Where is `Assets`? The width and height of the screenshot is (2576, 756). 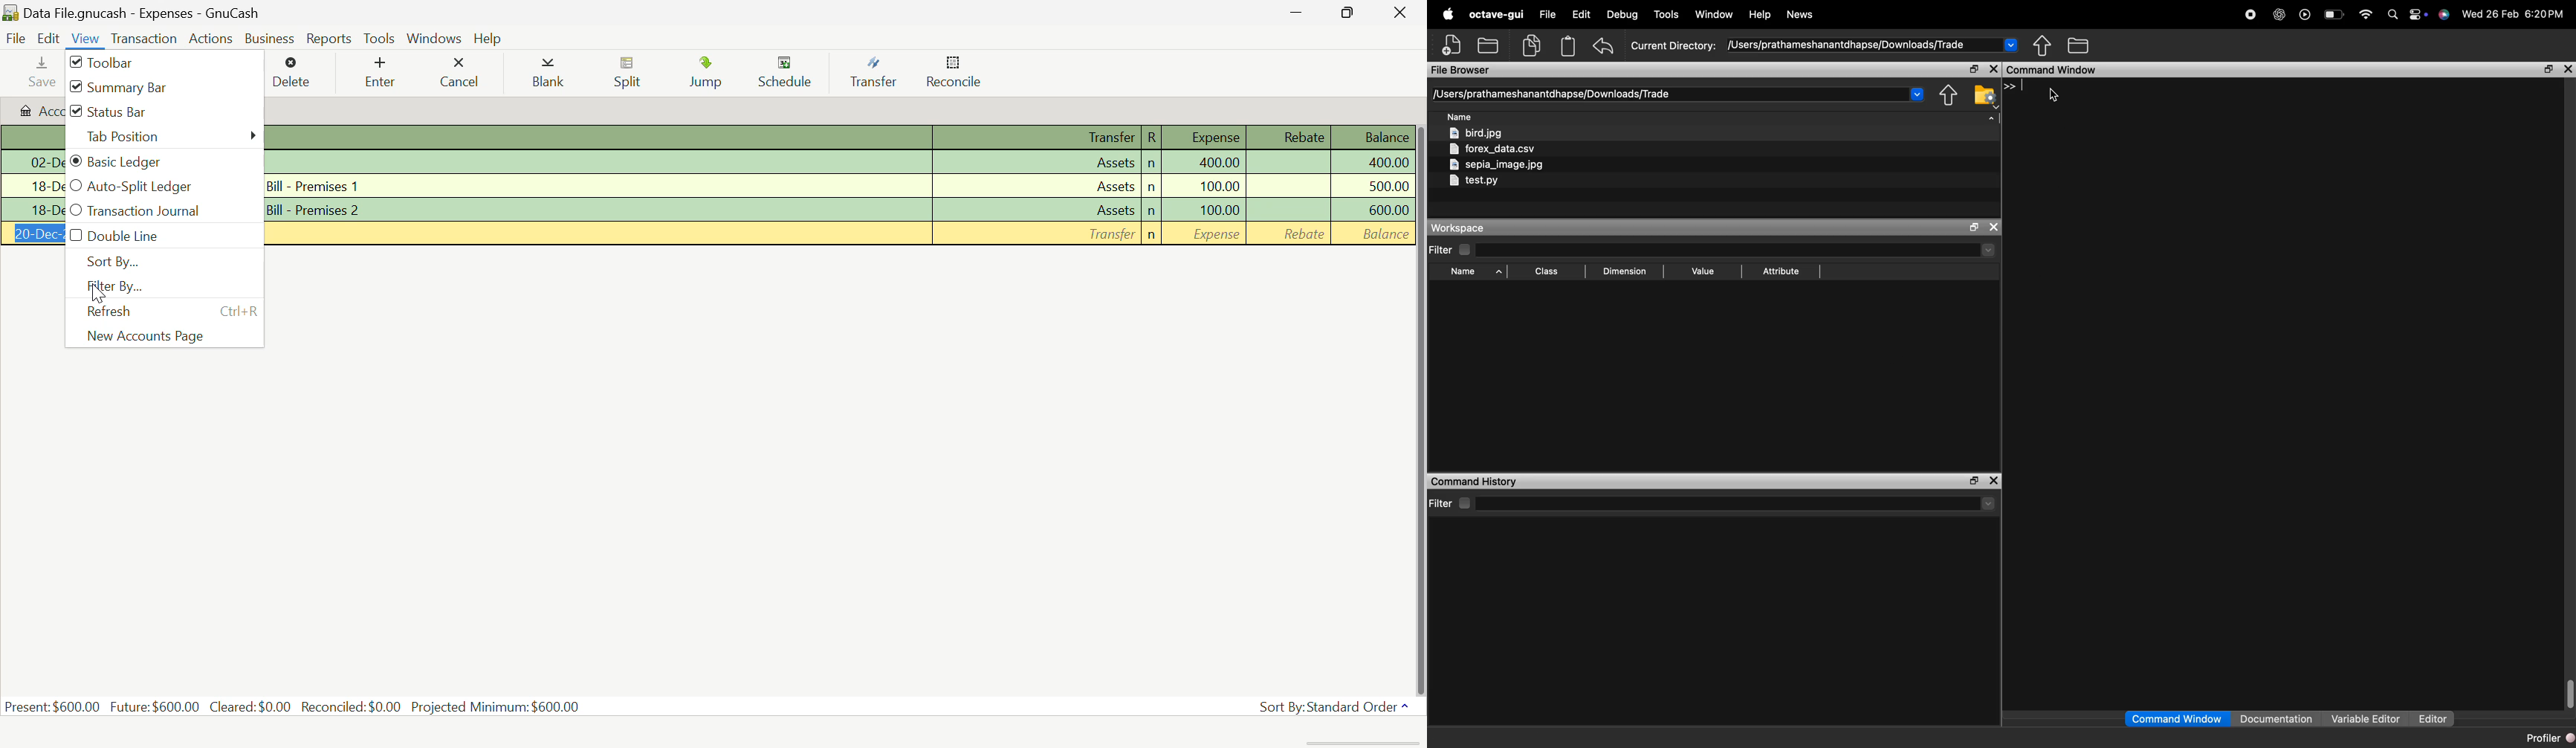
Assets is located at coordinates (1036, 185).